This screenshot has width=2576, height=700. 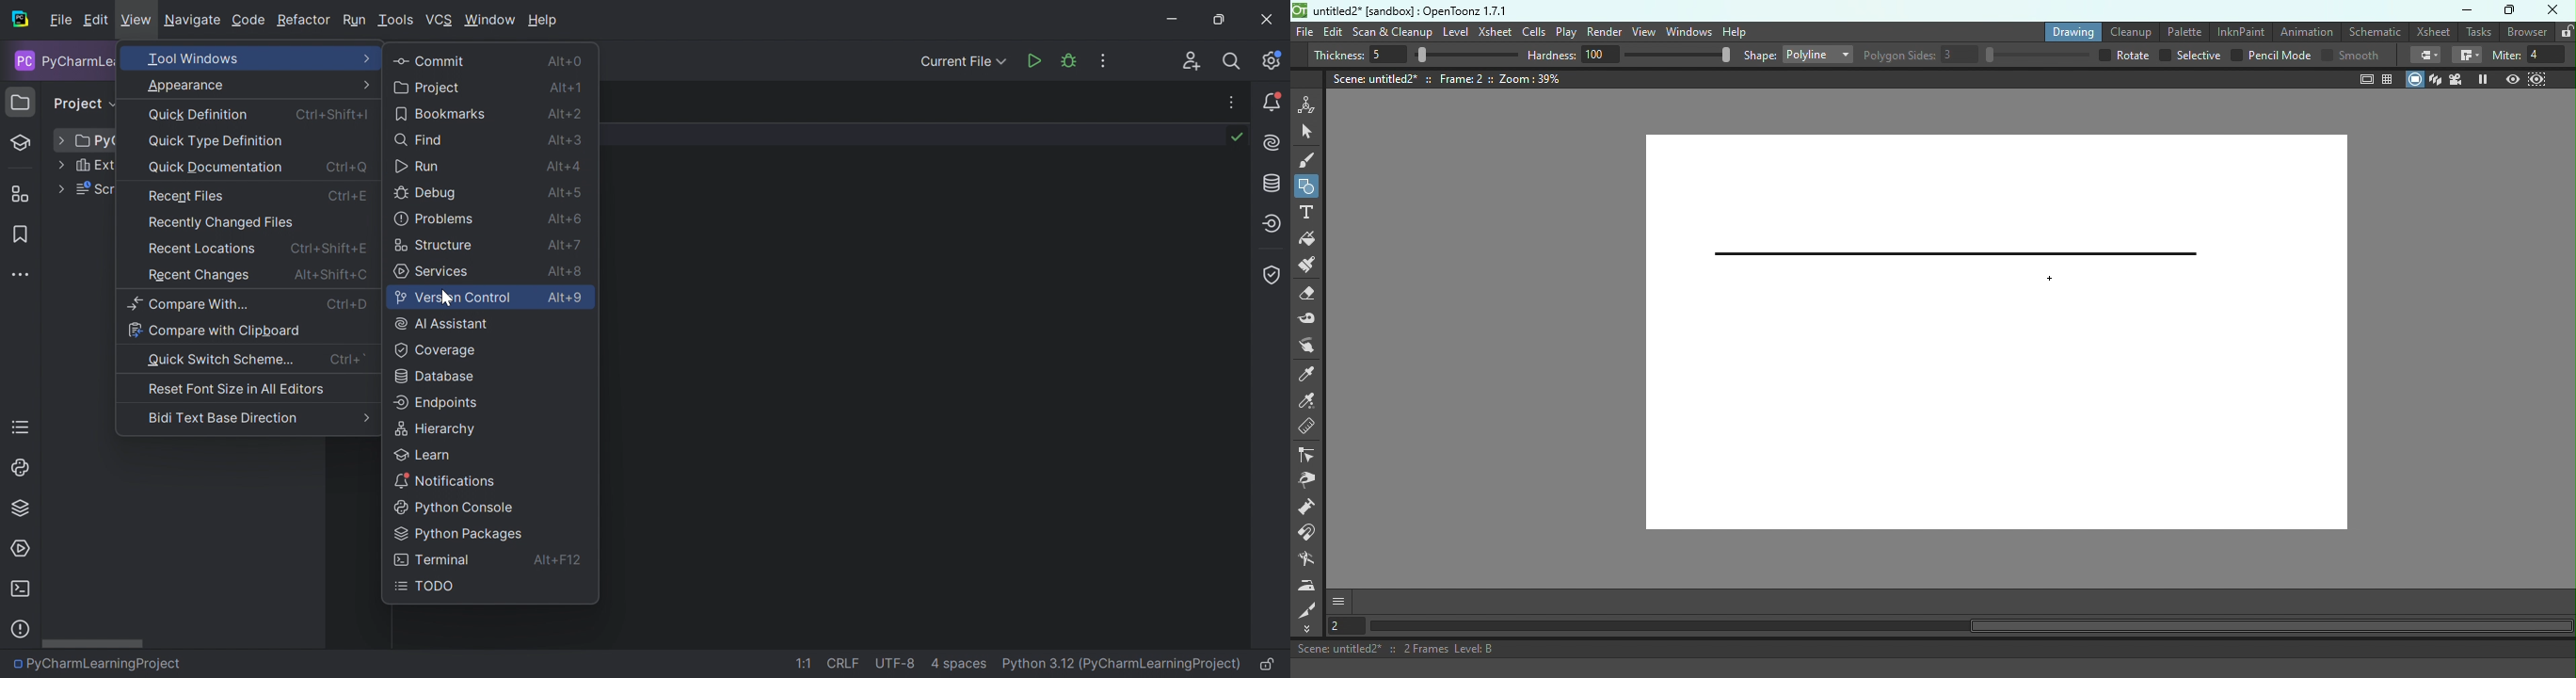 I want to click on Polygon Sides, so click(x=1977, y=56).